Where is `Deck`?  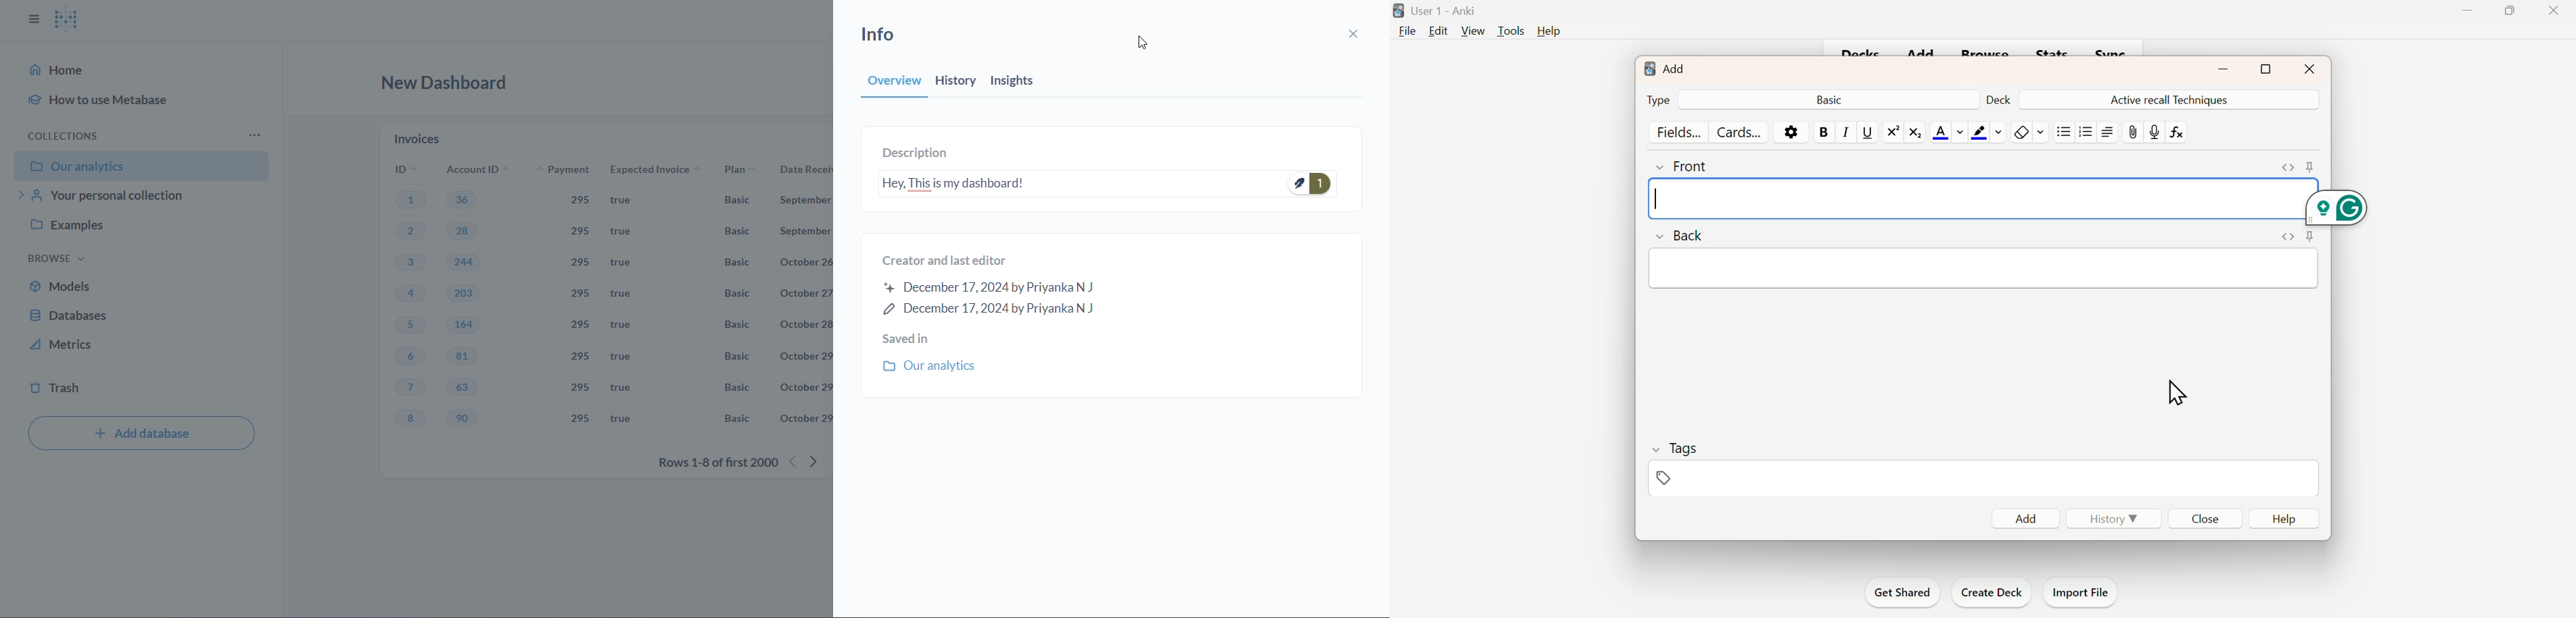
Deck is located at coordinates (1996, 97).